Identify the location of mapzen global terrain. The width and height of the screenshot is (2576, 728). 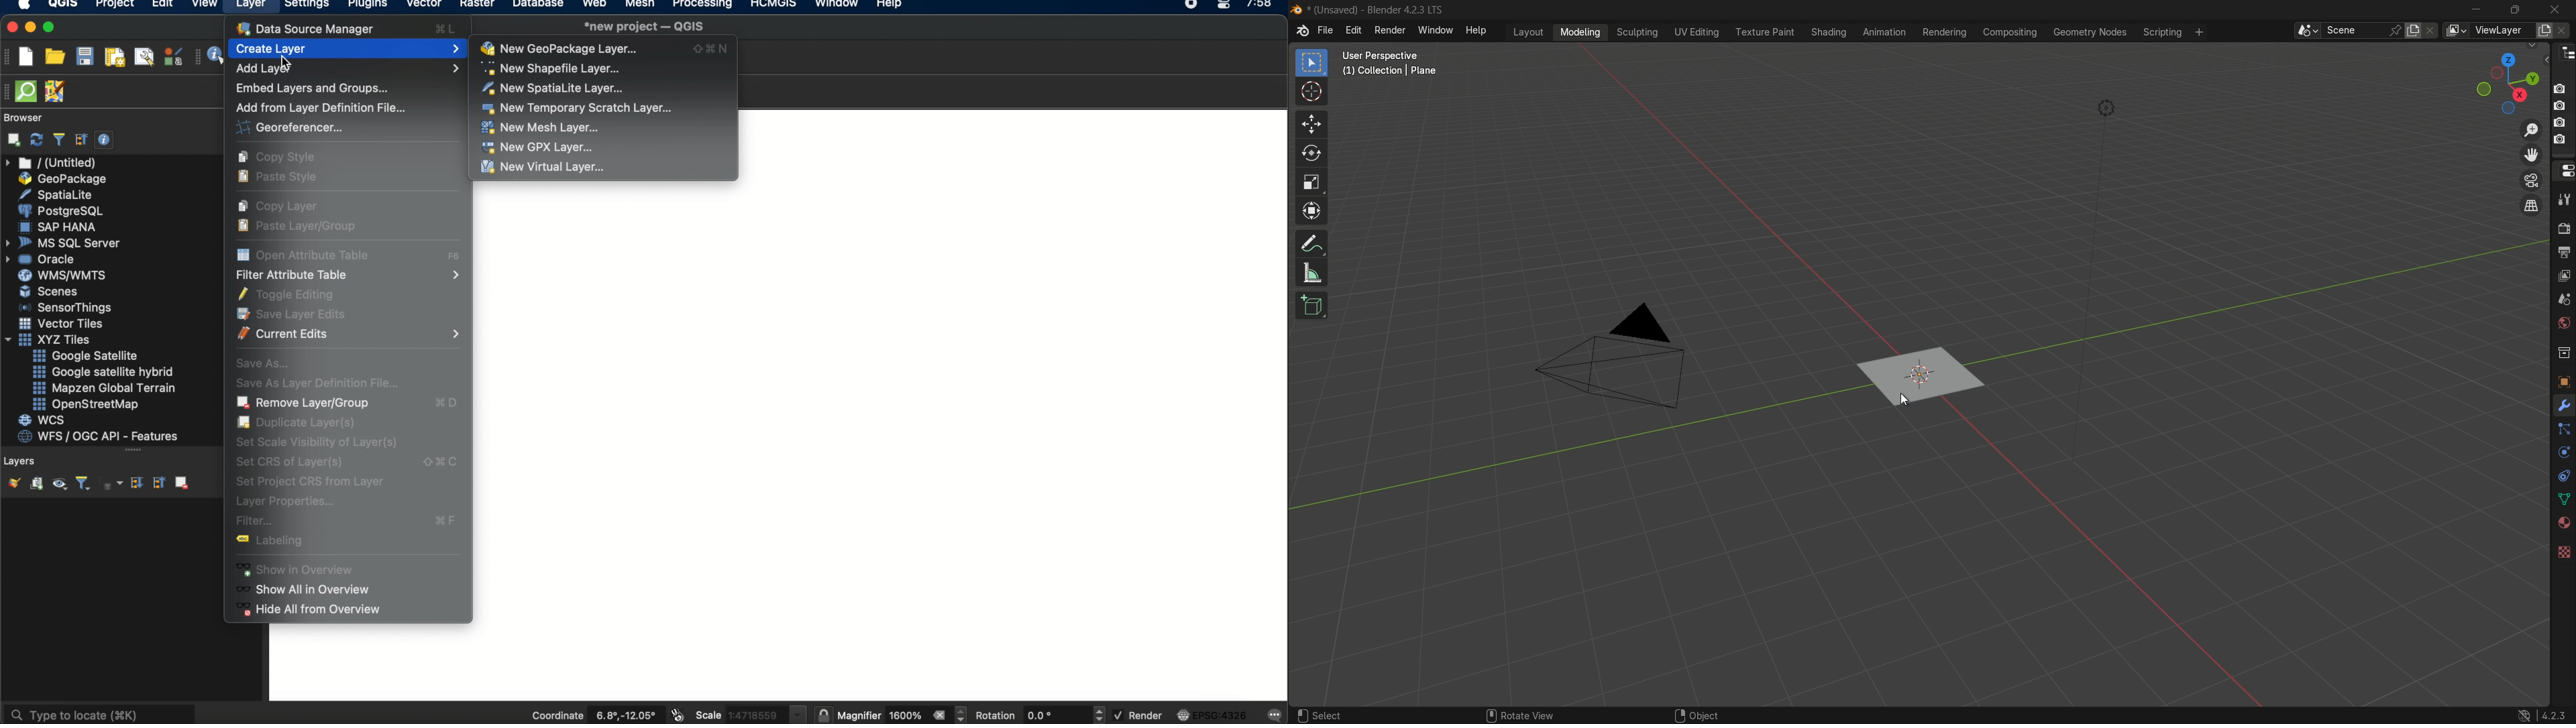
(105, 388).